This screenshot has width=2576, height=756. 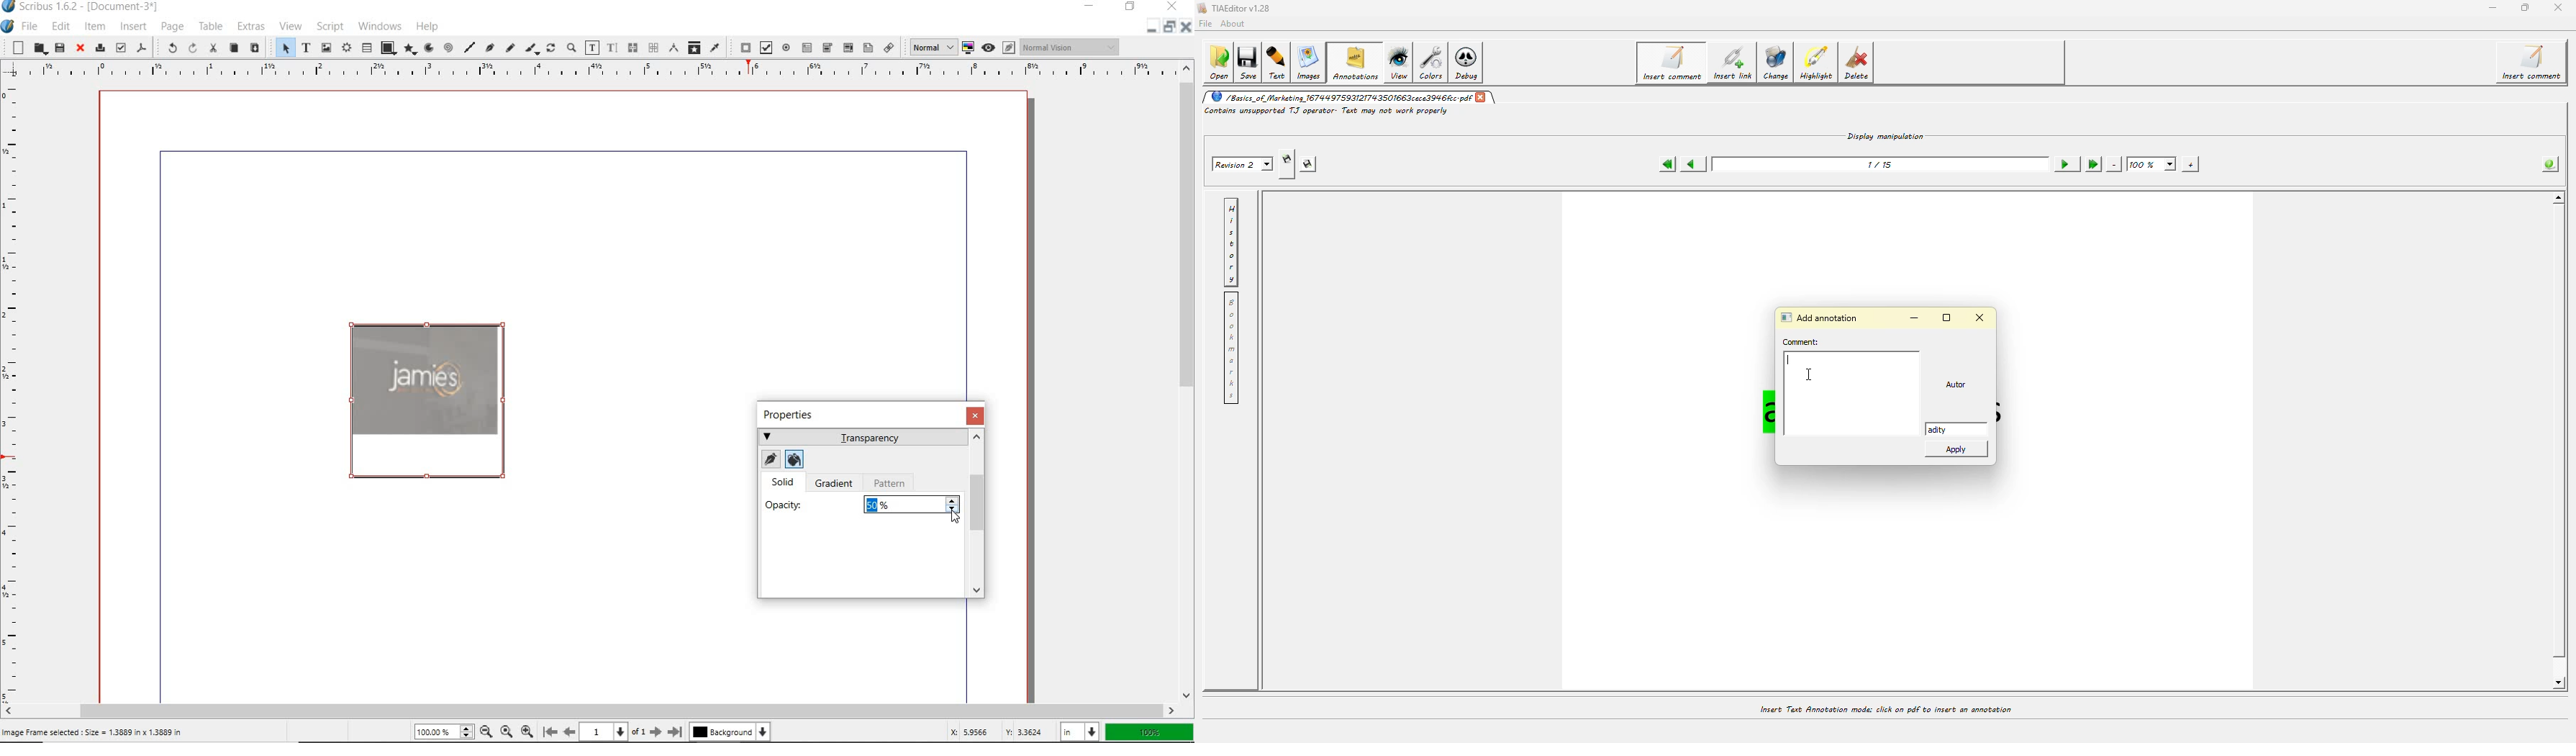 I want to click on close, so click(x=1186, y=26).